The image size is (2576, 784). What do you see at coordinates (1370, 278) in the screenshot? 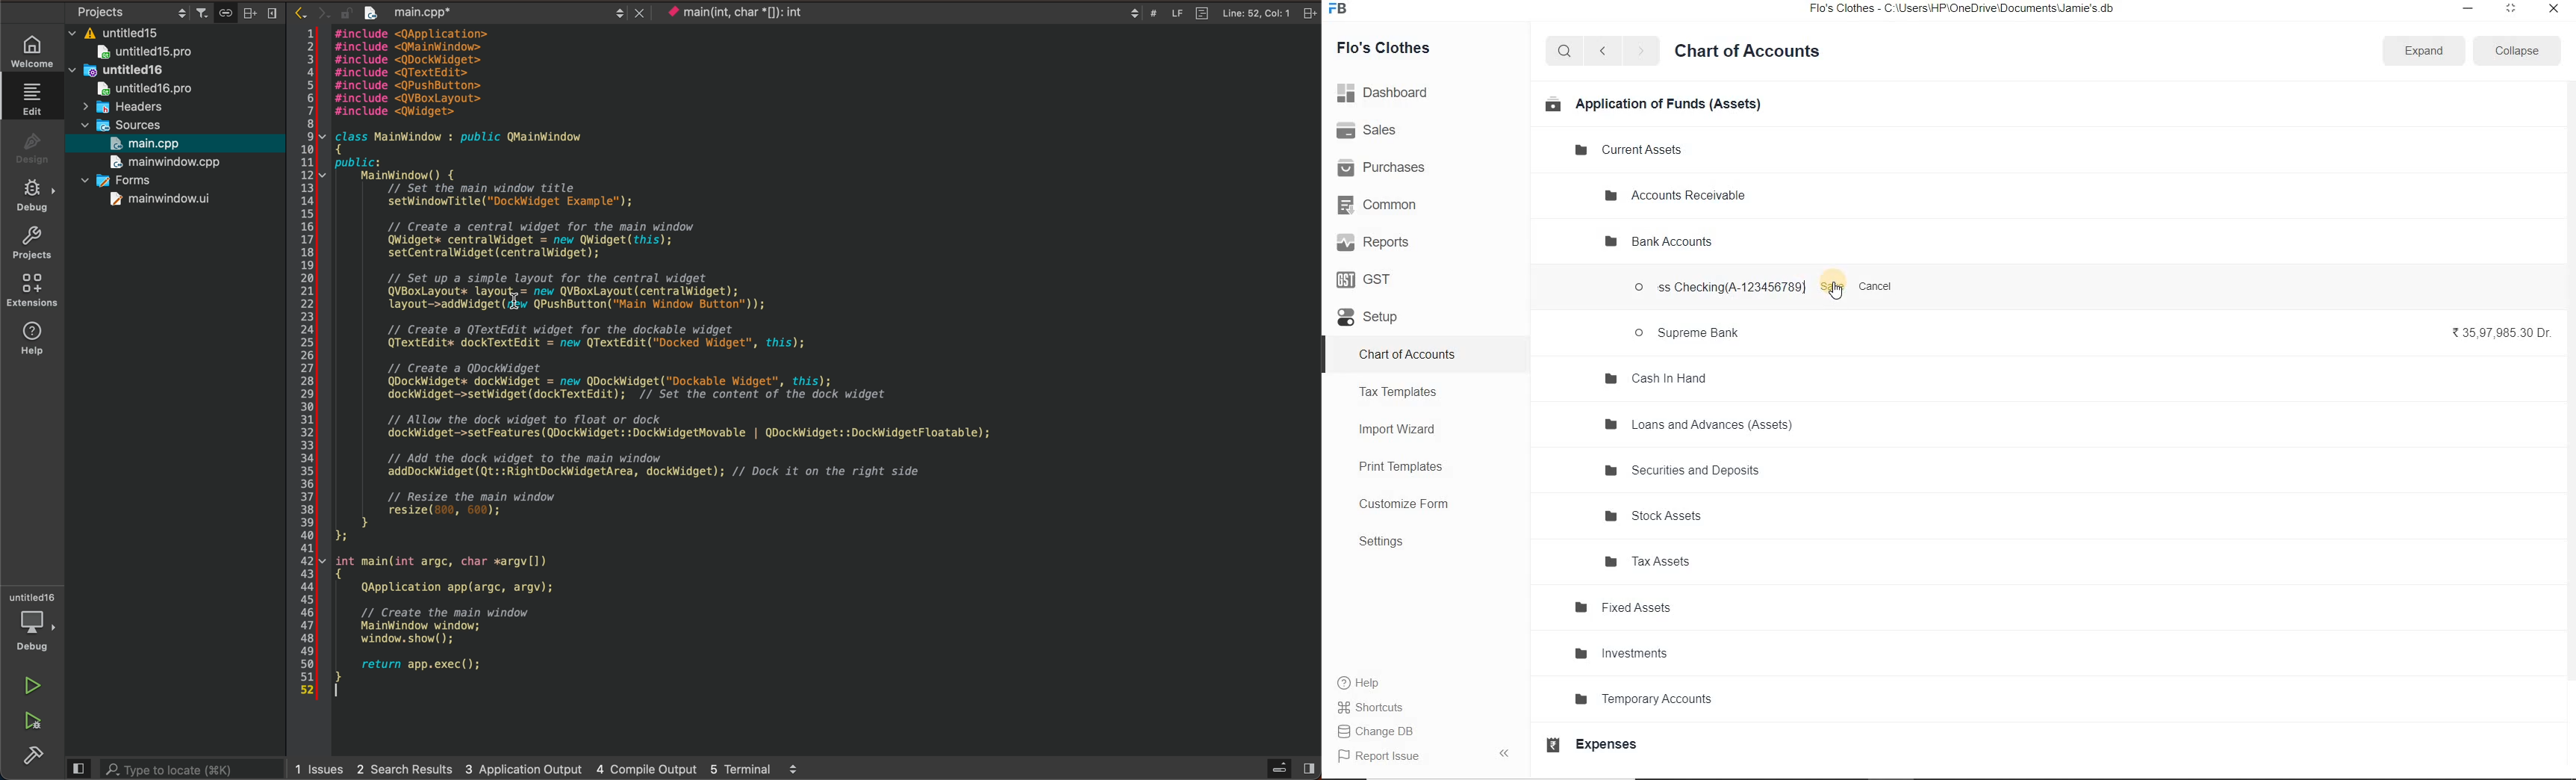
I see `GST` at bounding box center [1370, 278].